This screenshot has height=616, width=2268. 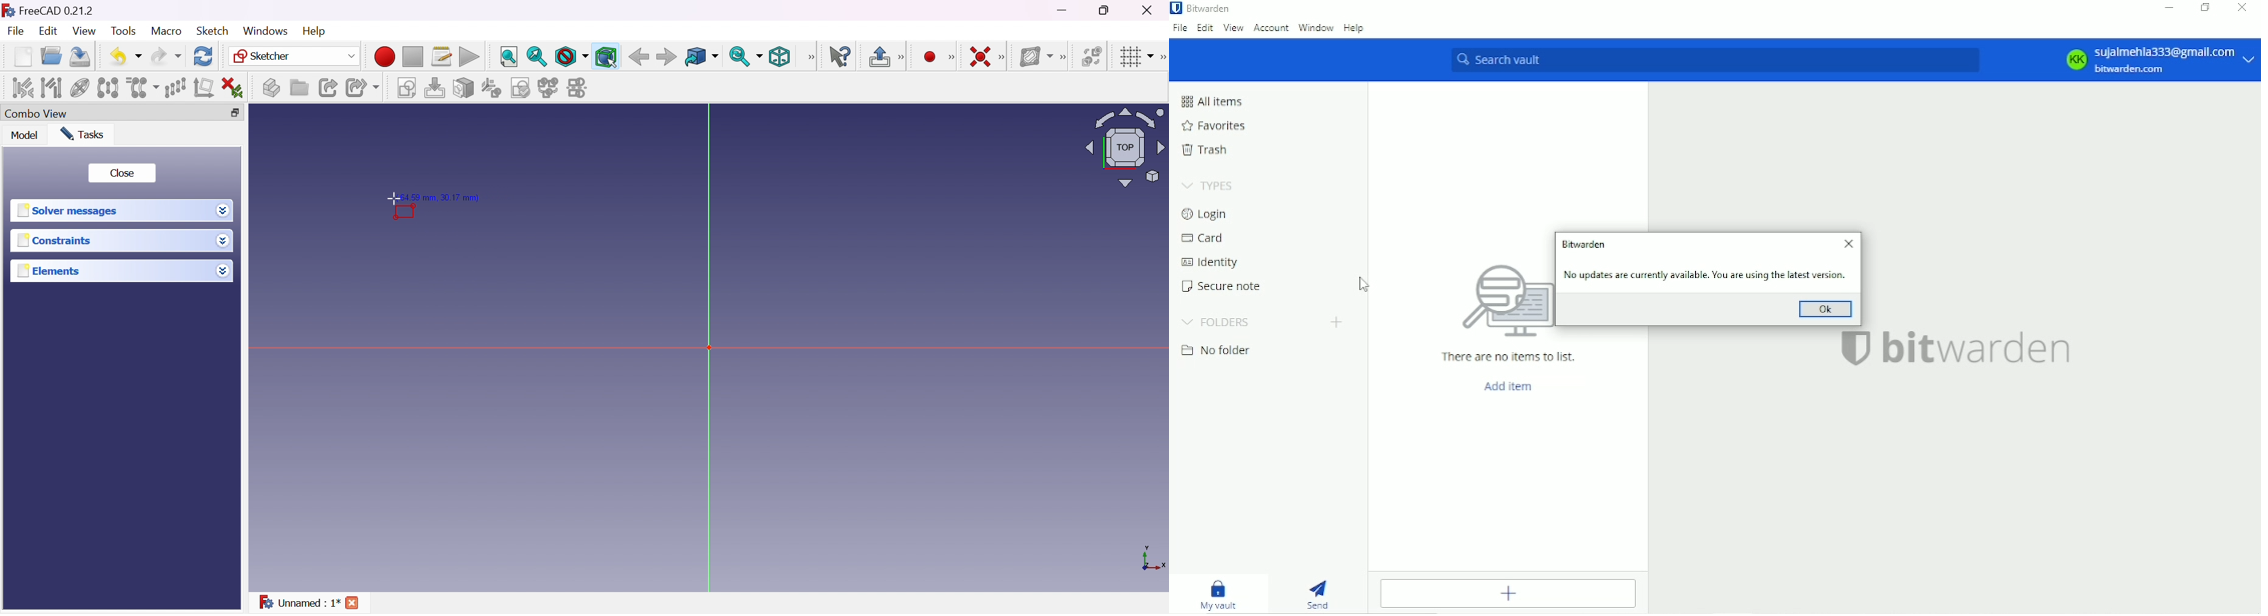 I want to click on Constraints, so click(x=56, y=240).